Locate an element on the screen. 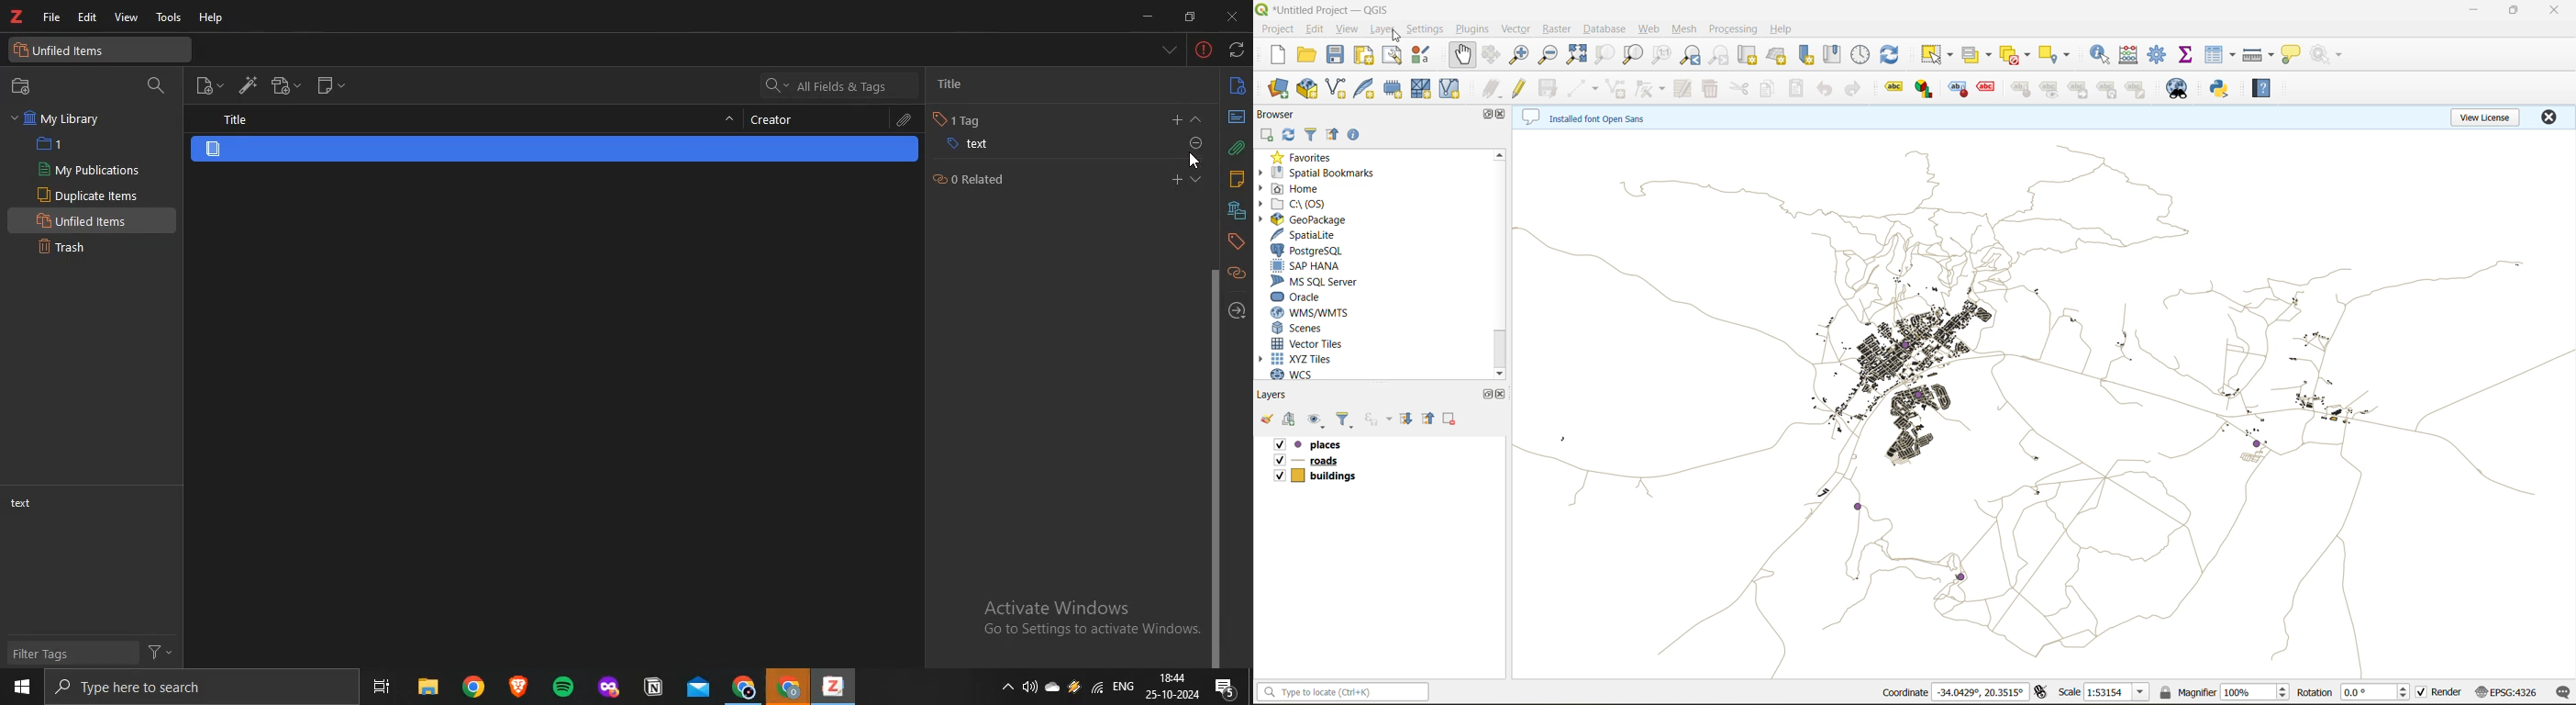 The width and height of the screenshot is (2576, 728). files is located at coordinates (425, 687).